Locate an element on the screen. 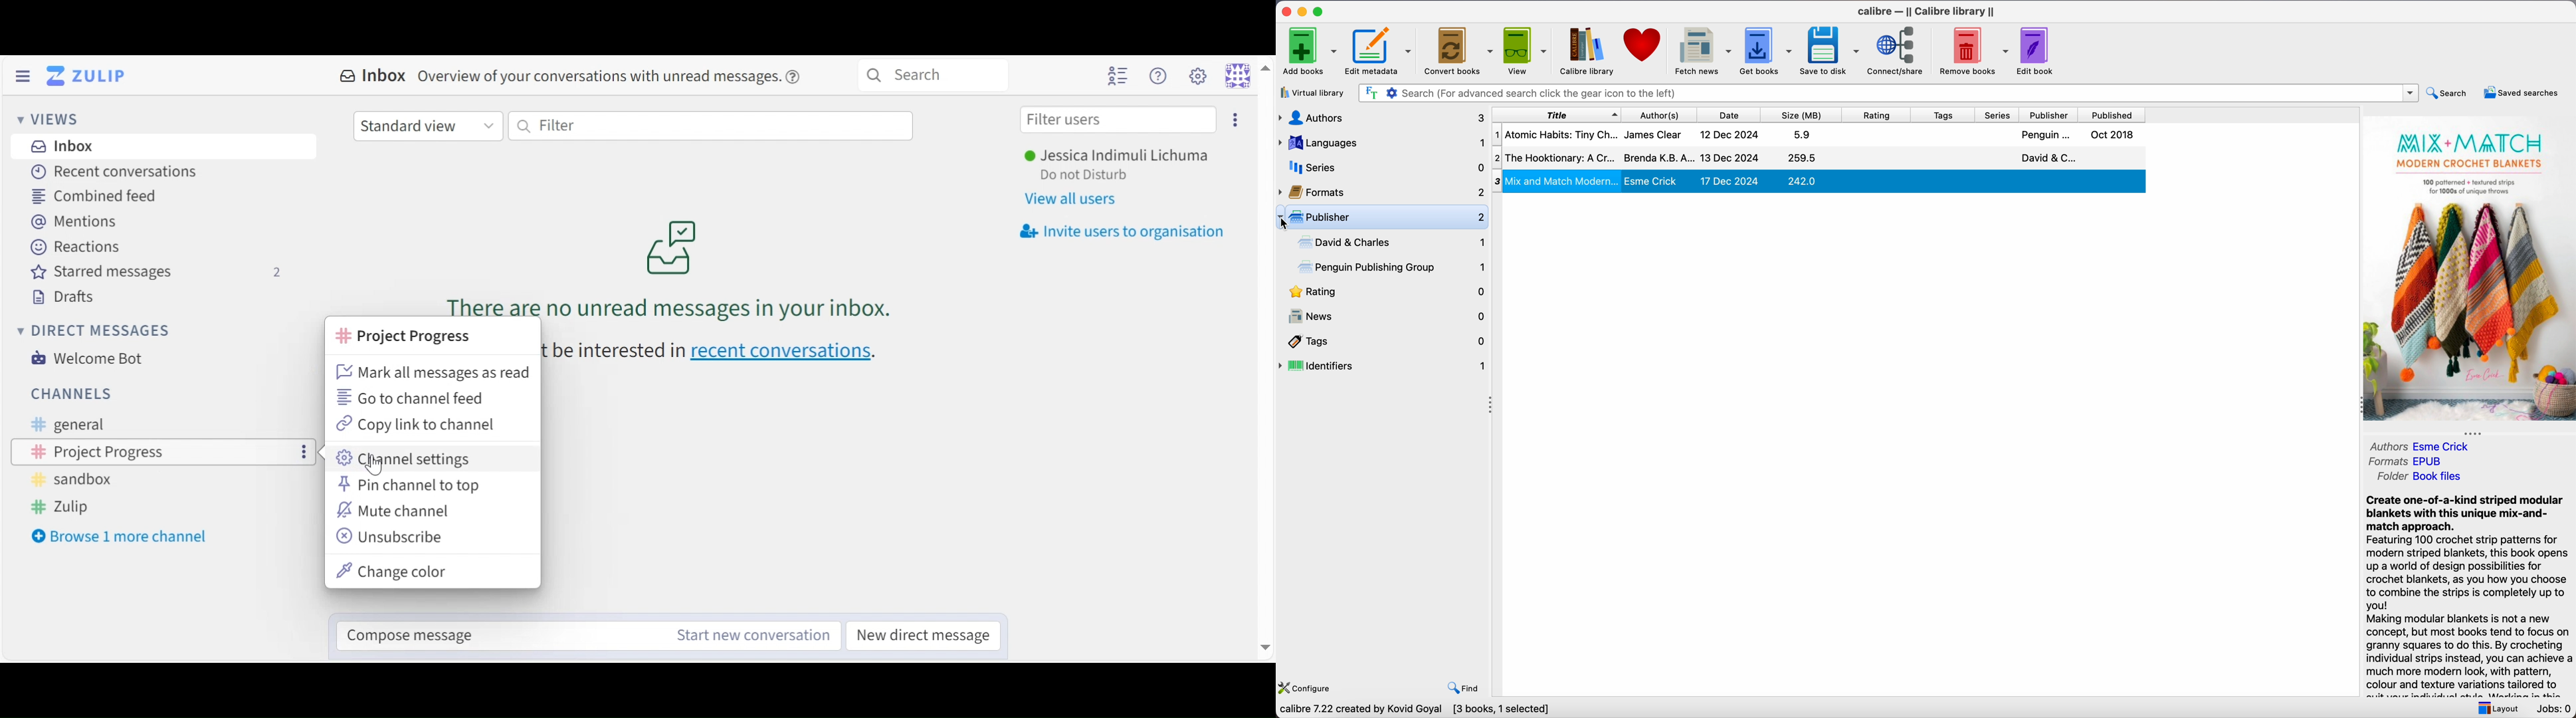 The height and width of the screenshot is (728, 2576). cursor is located at coordinates (377, 468).